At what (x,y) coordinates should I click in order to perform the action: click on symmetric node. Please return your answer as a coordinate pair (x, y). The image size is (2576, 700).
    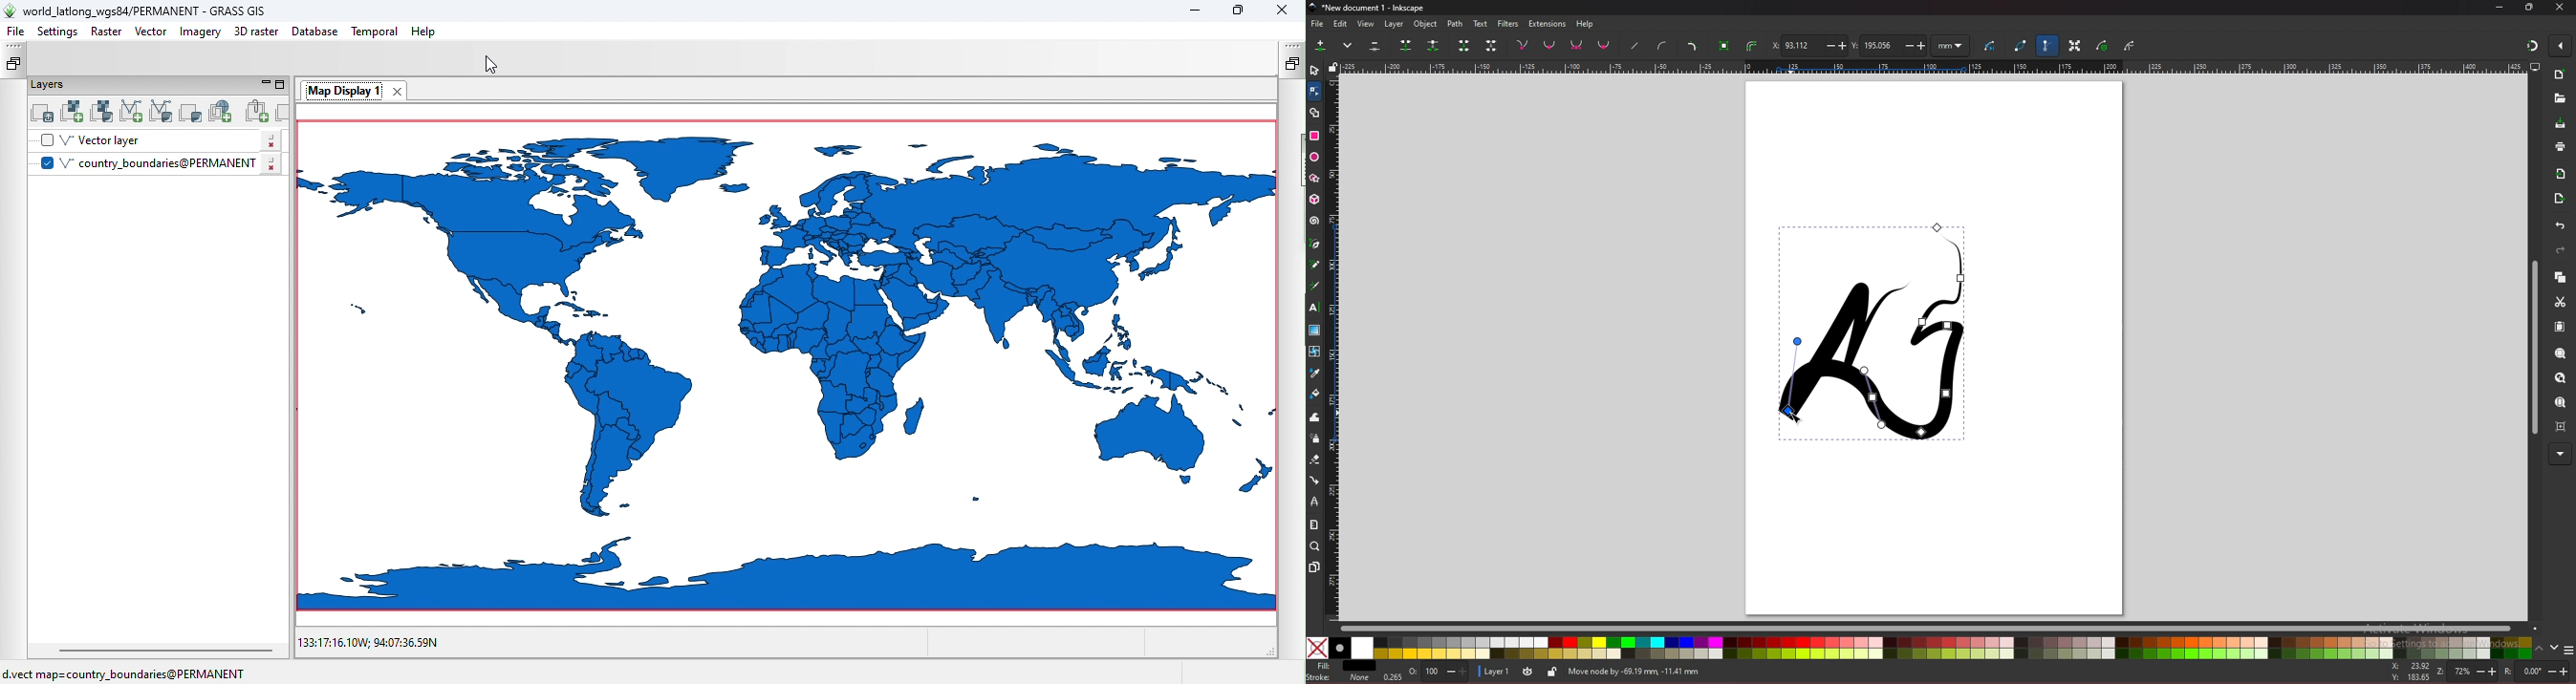
    Looking at the image, I should click on (1576, 44).